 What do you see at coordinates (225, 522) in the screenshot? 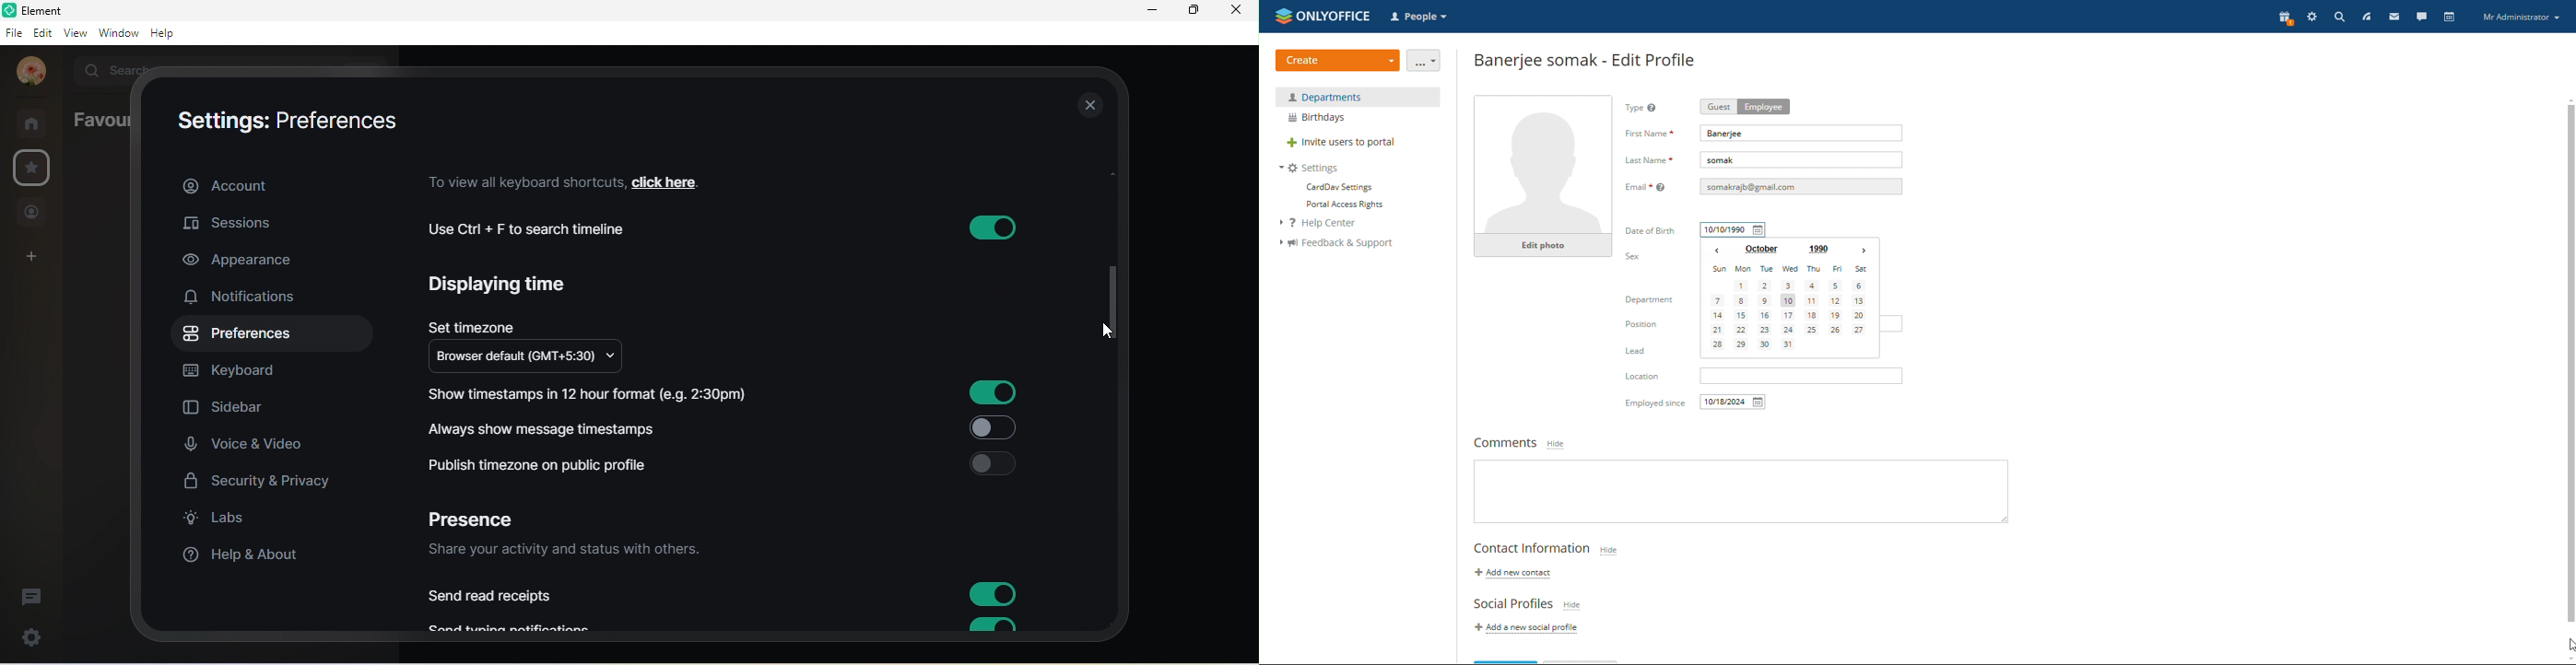
I see `labs` at bounding box center [225, 522].